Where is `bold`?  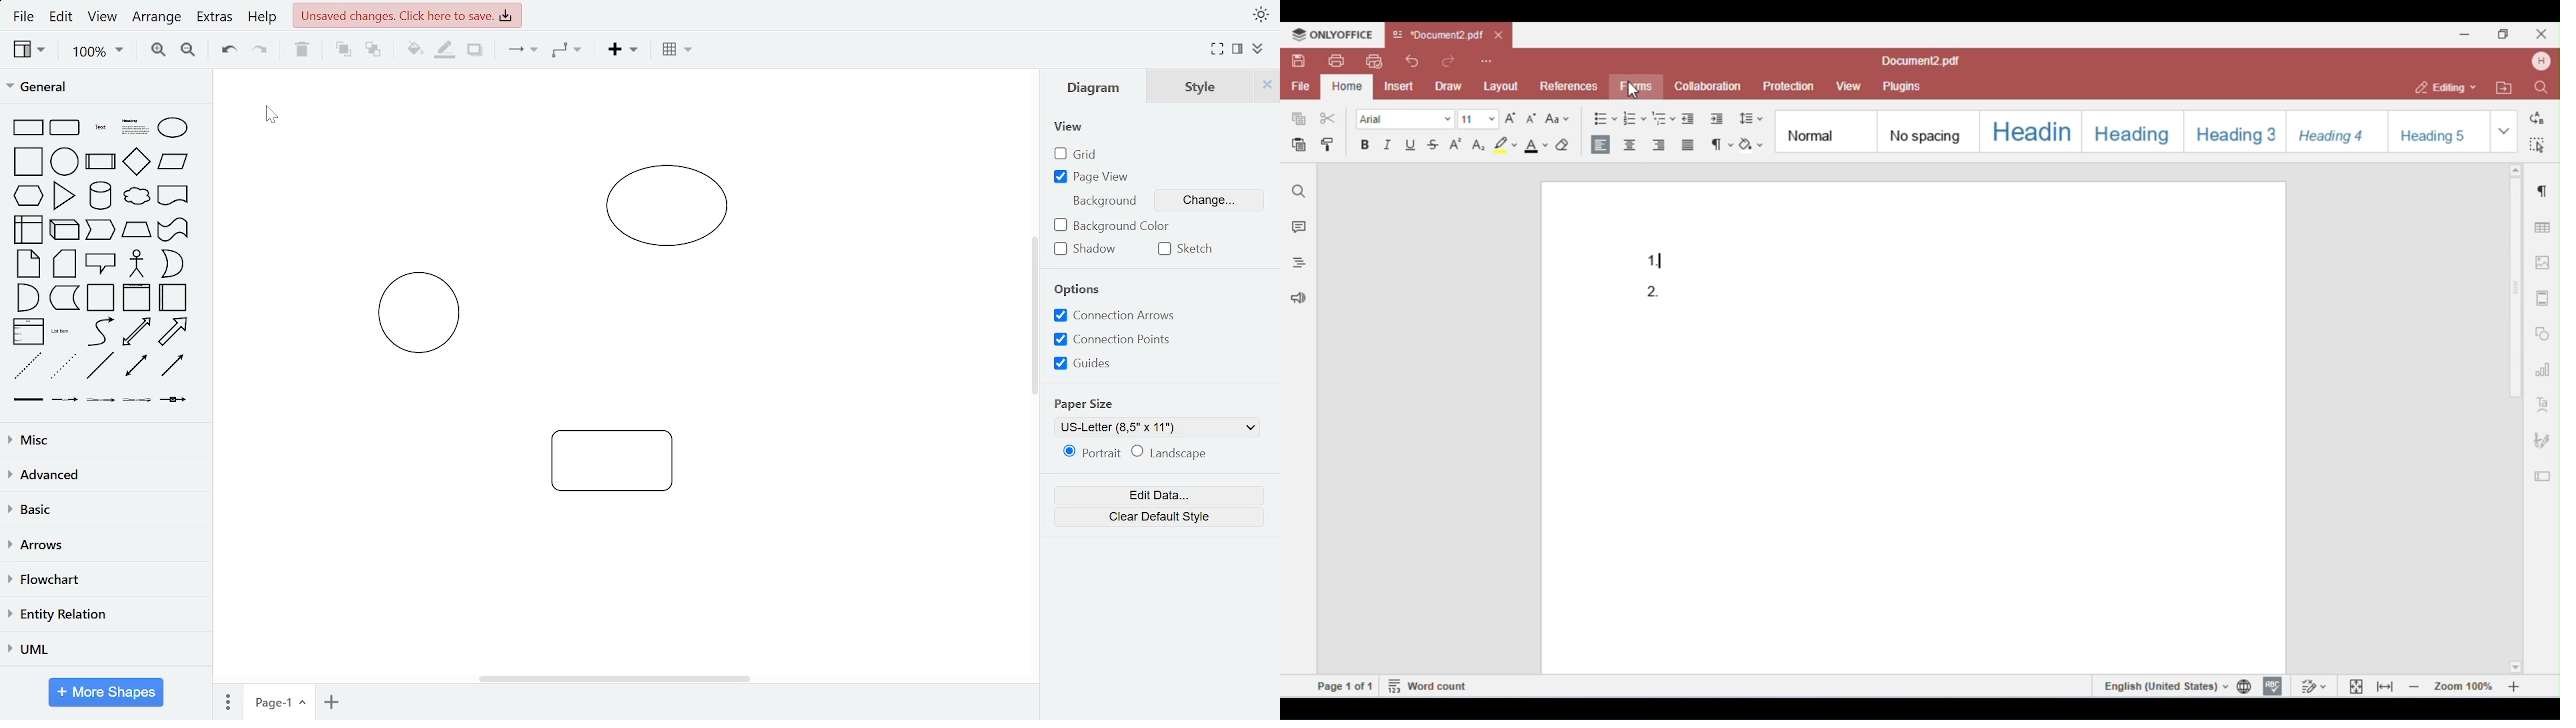
bold is located at coordinates (1365, 145).